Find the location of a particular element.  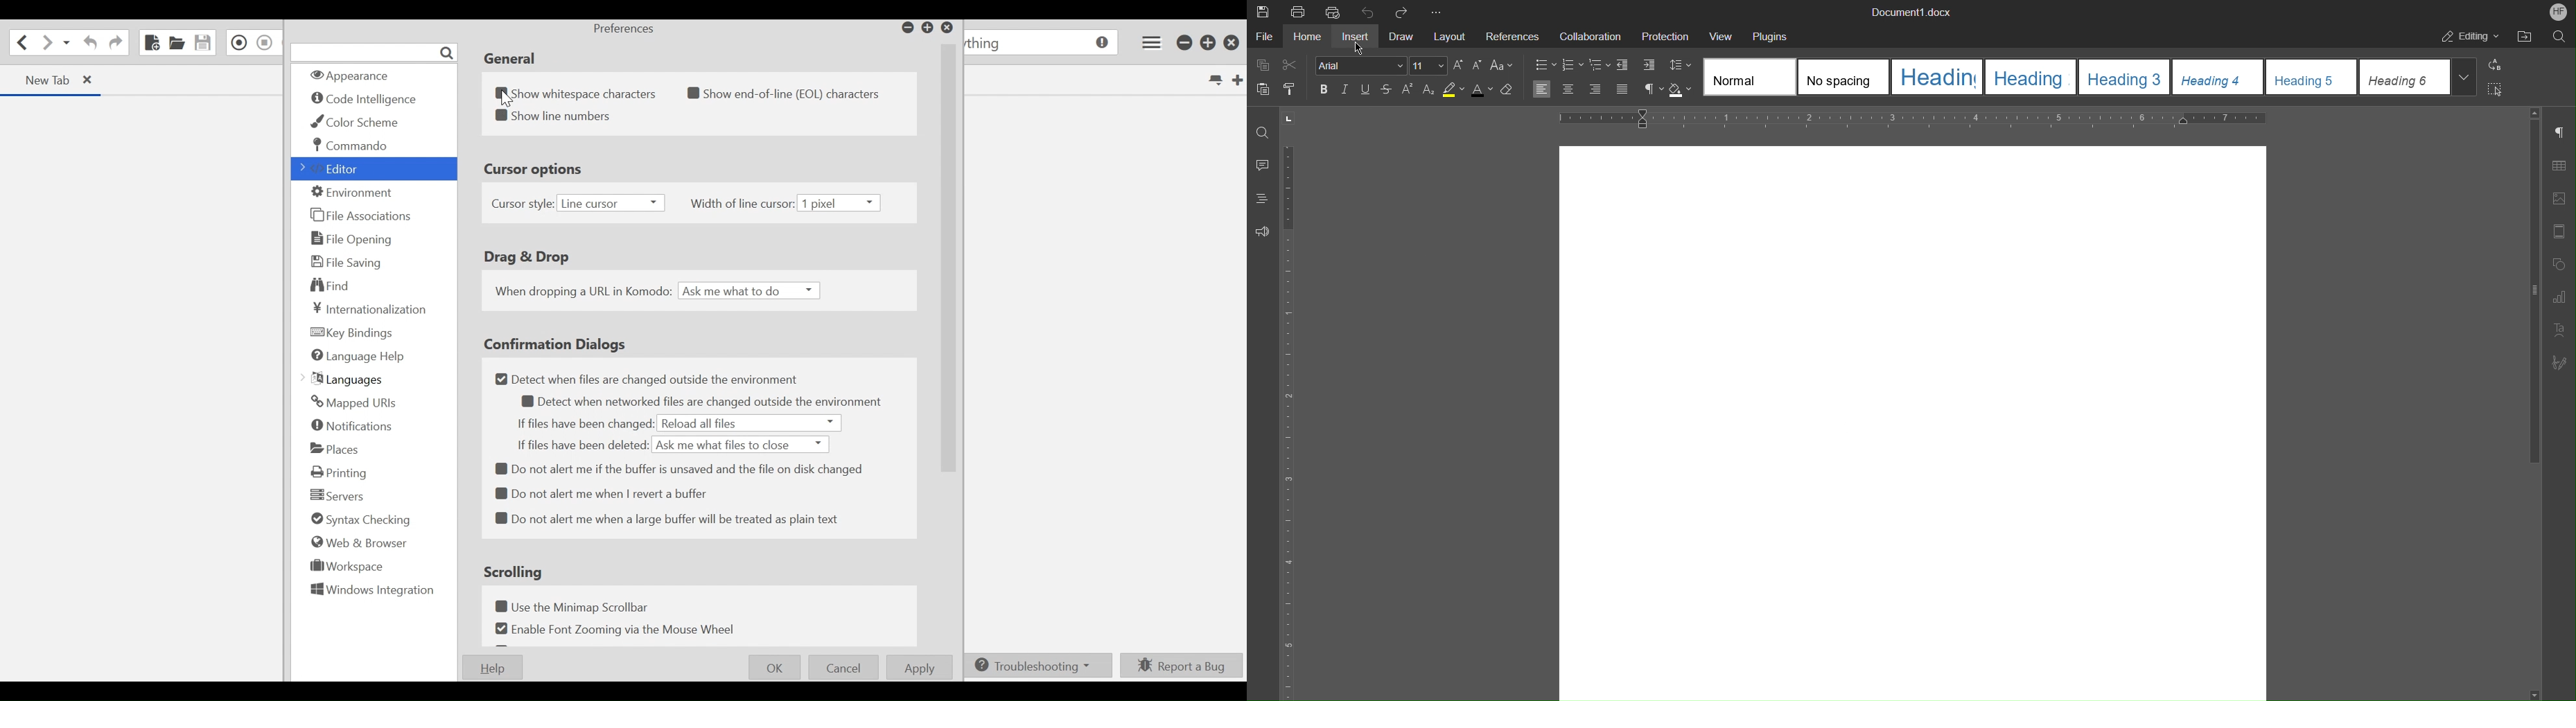

Vertical scroll bar is located at coordinates (2532, 296).